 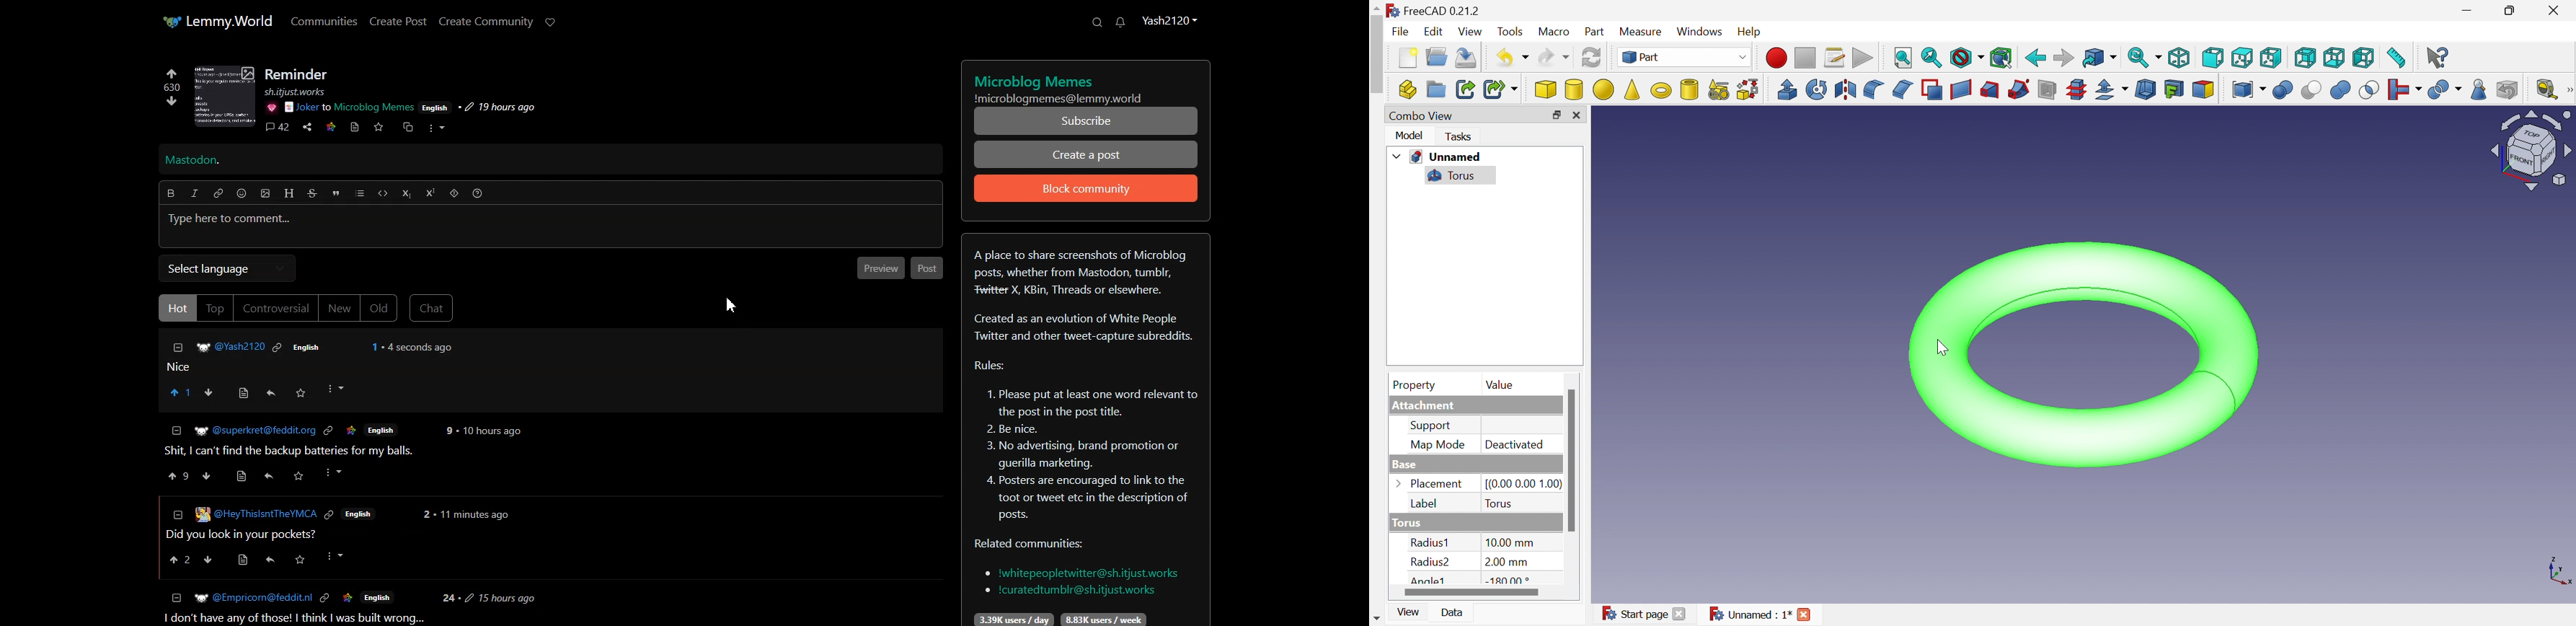 I want to click on Text, so click(x=1085, y=430).